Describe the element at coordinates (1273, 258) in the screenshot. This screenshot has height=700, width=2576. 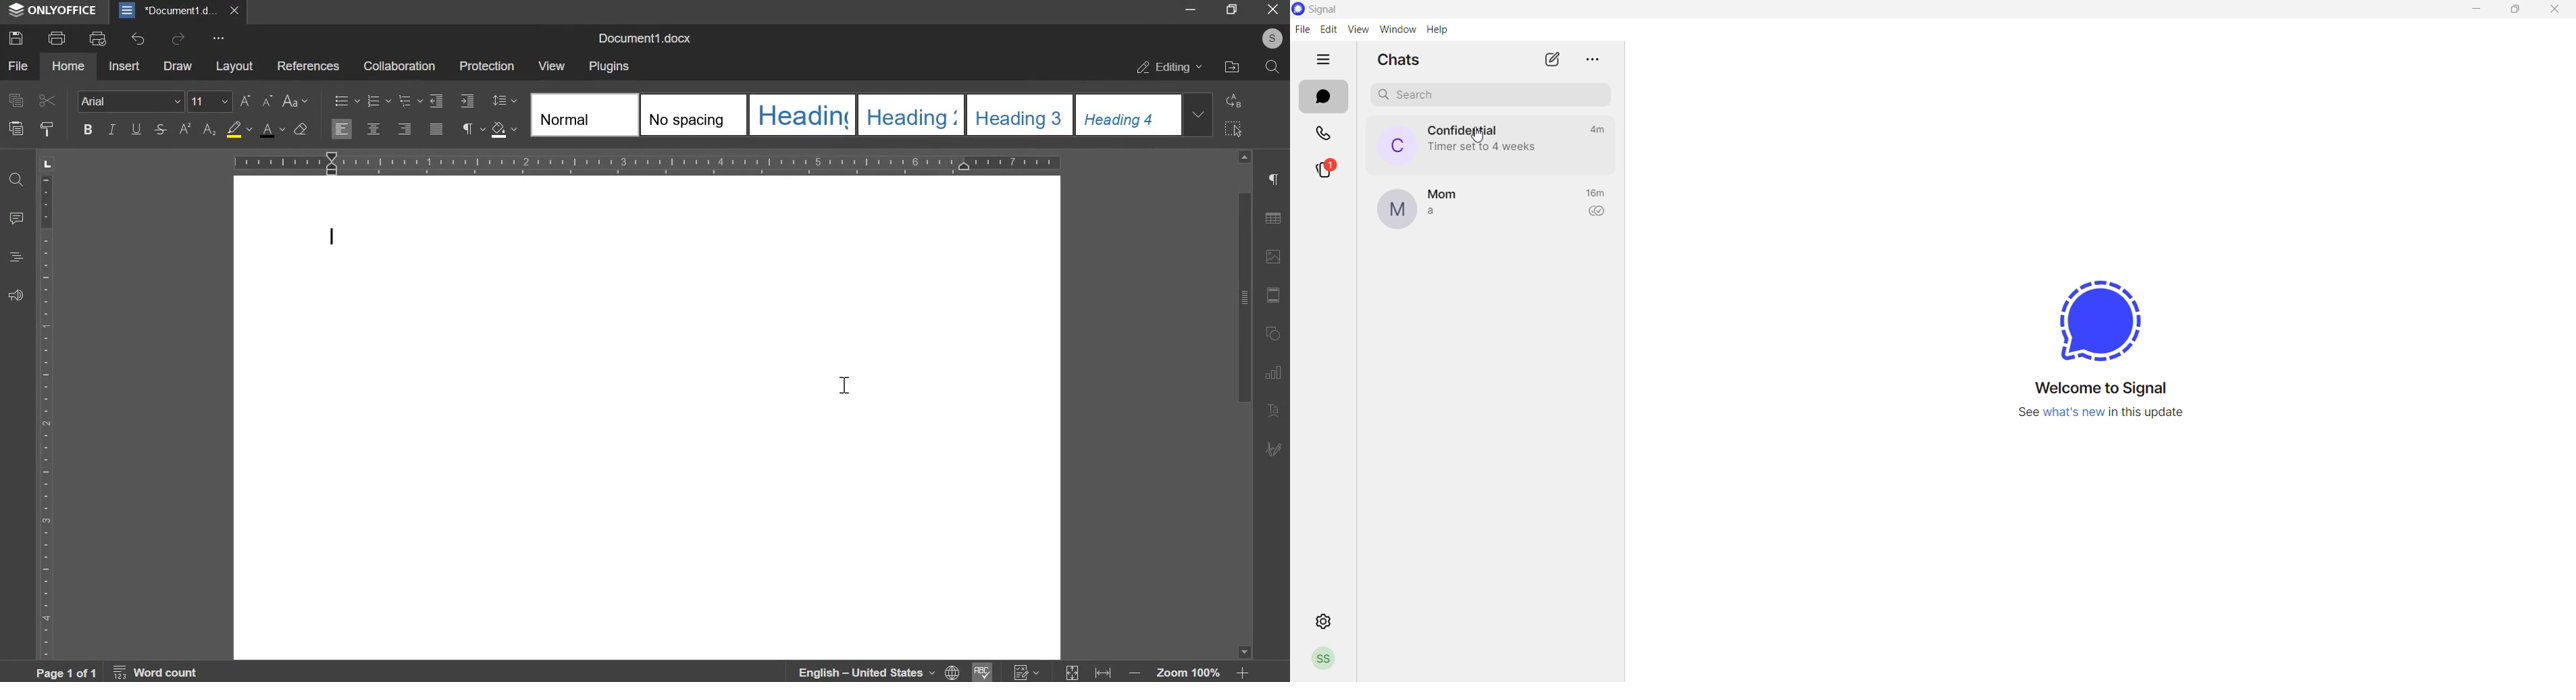
I see `image` at that location.